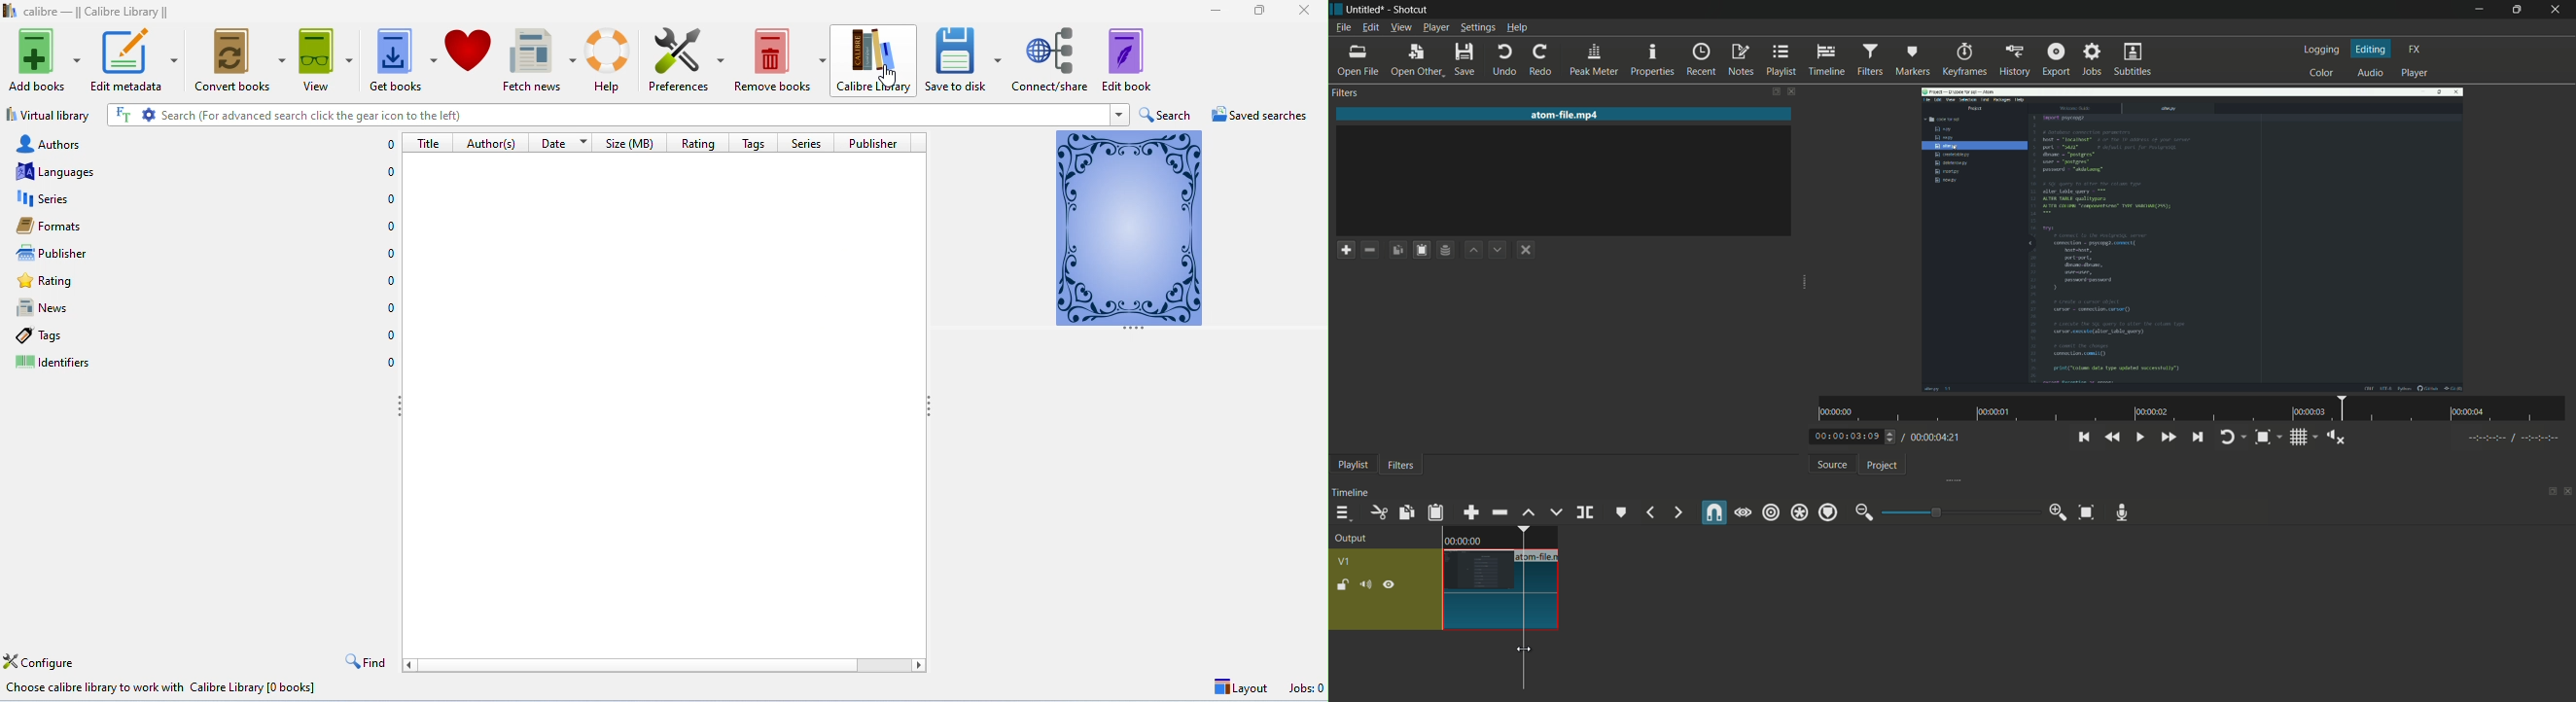  I want to click on editing, so click(2372, 49).